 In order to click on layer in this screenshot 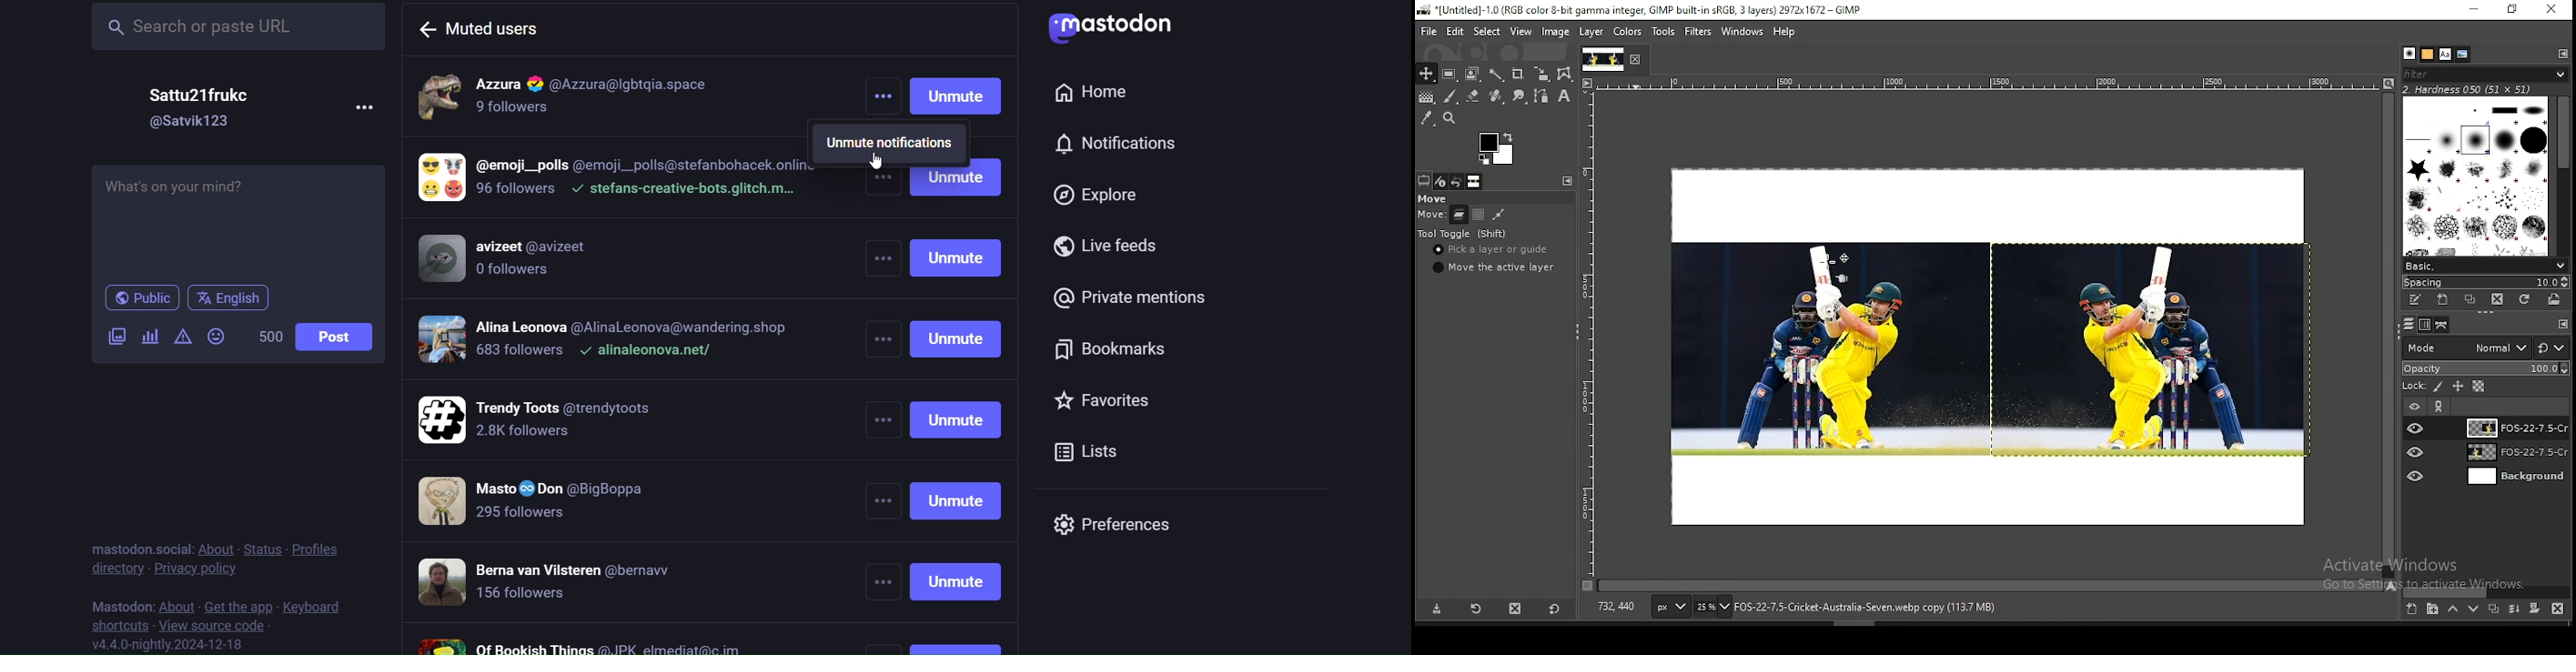, I will do `click(2515, 477)`.